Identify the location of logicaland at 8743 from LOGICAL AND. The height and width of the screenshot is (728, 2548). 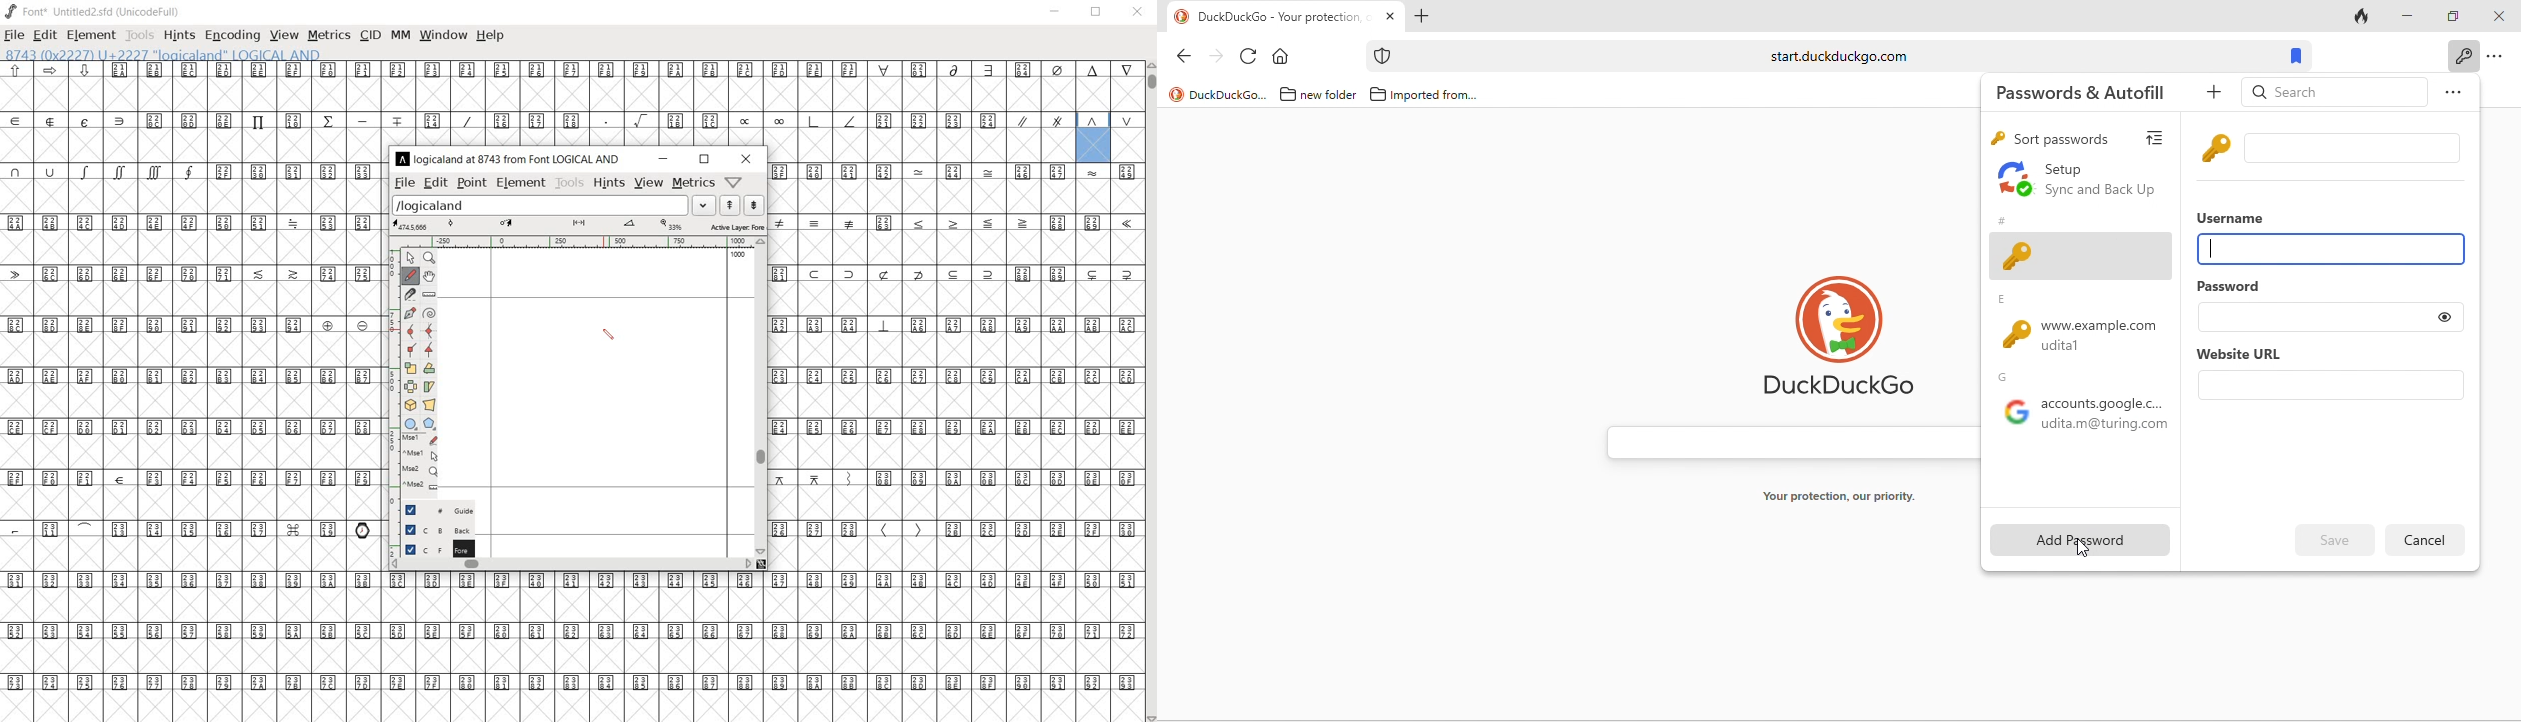
(511, 158).